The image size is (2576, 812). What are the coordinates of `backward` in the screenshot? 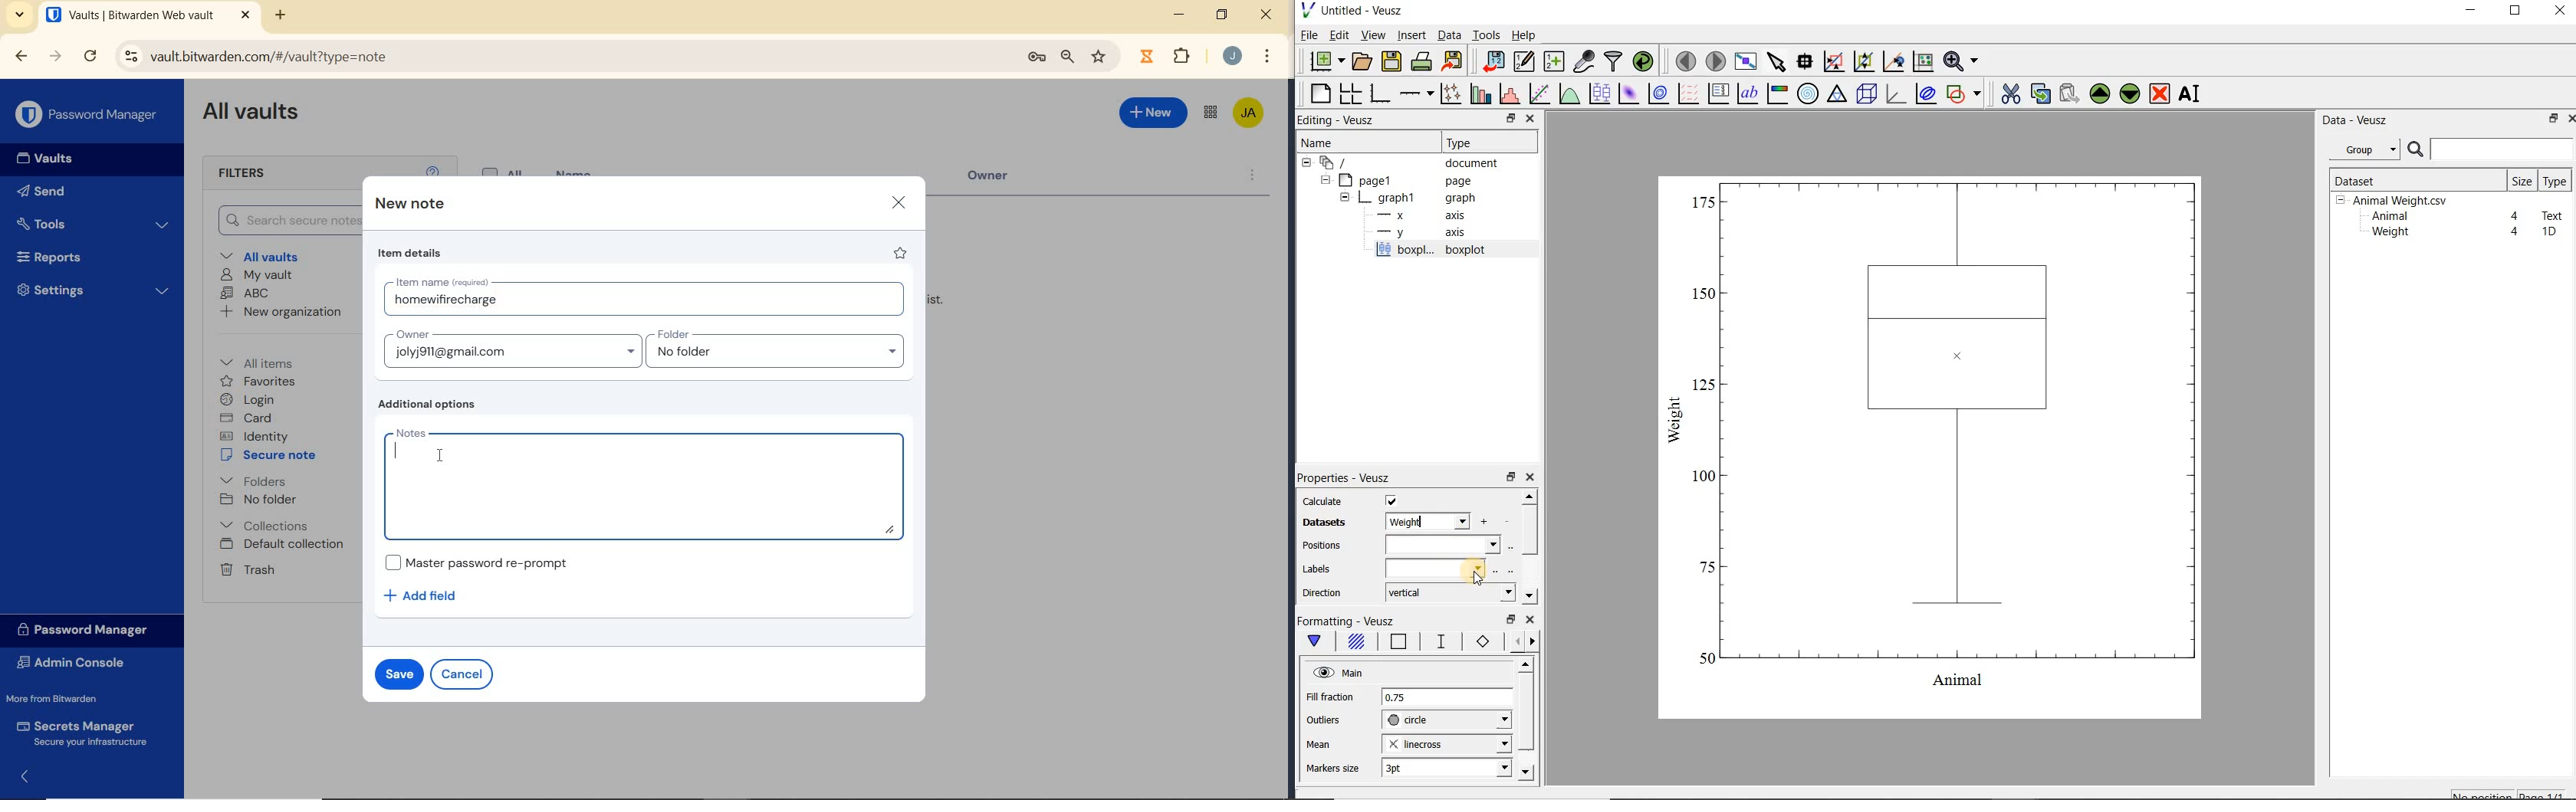 It's located at (21, 57).